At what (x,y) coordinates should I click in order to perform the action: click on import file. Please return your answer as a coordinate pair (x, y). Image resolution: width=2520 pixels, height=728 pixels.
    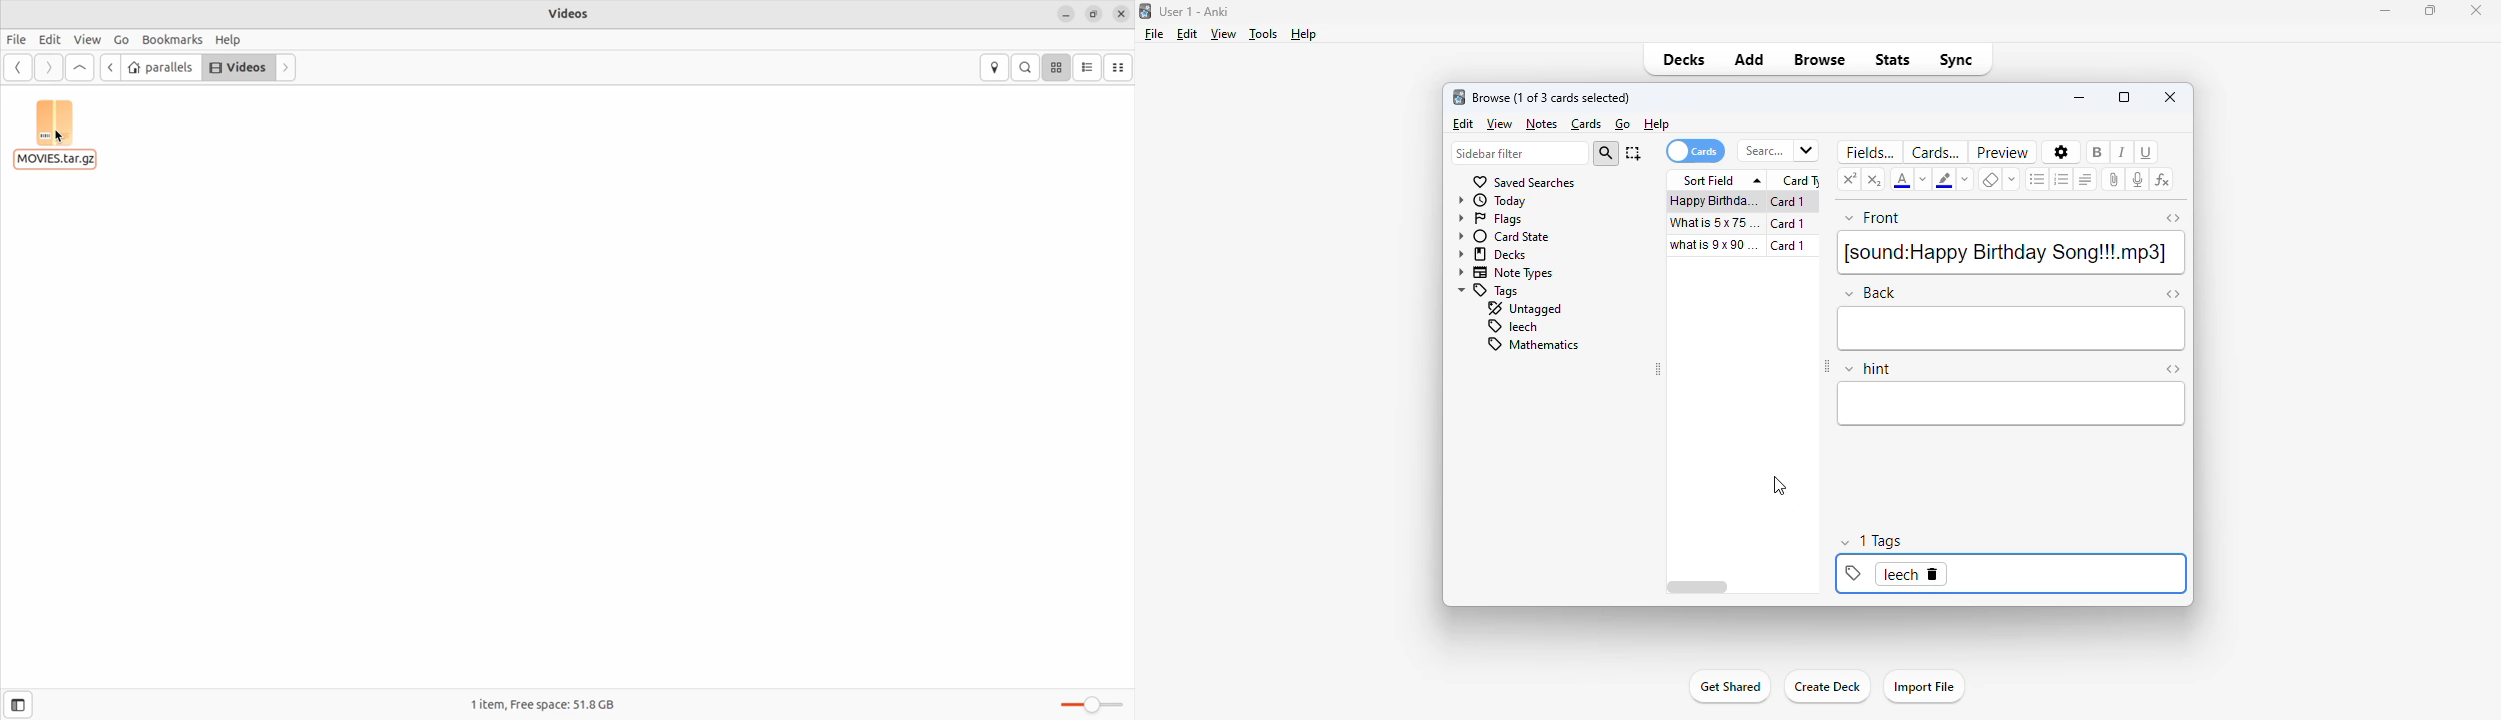
    Looking at the image, I should click on (1925, 687).